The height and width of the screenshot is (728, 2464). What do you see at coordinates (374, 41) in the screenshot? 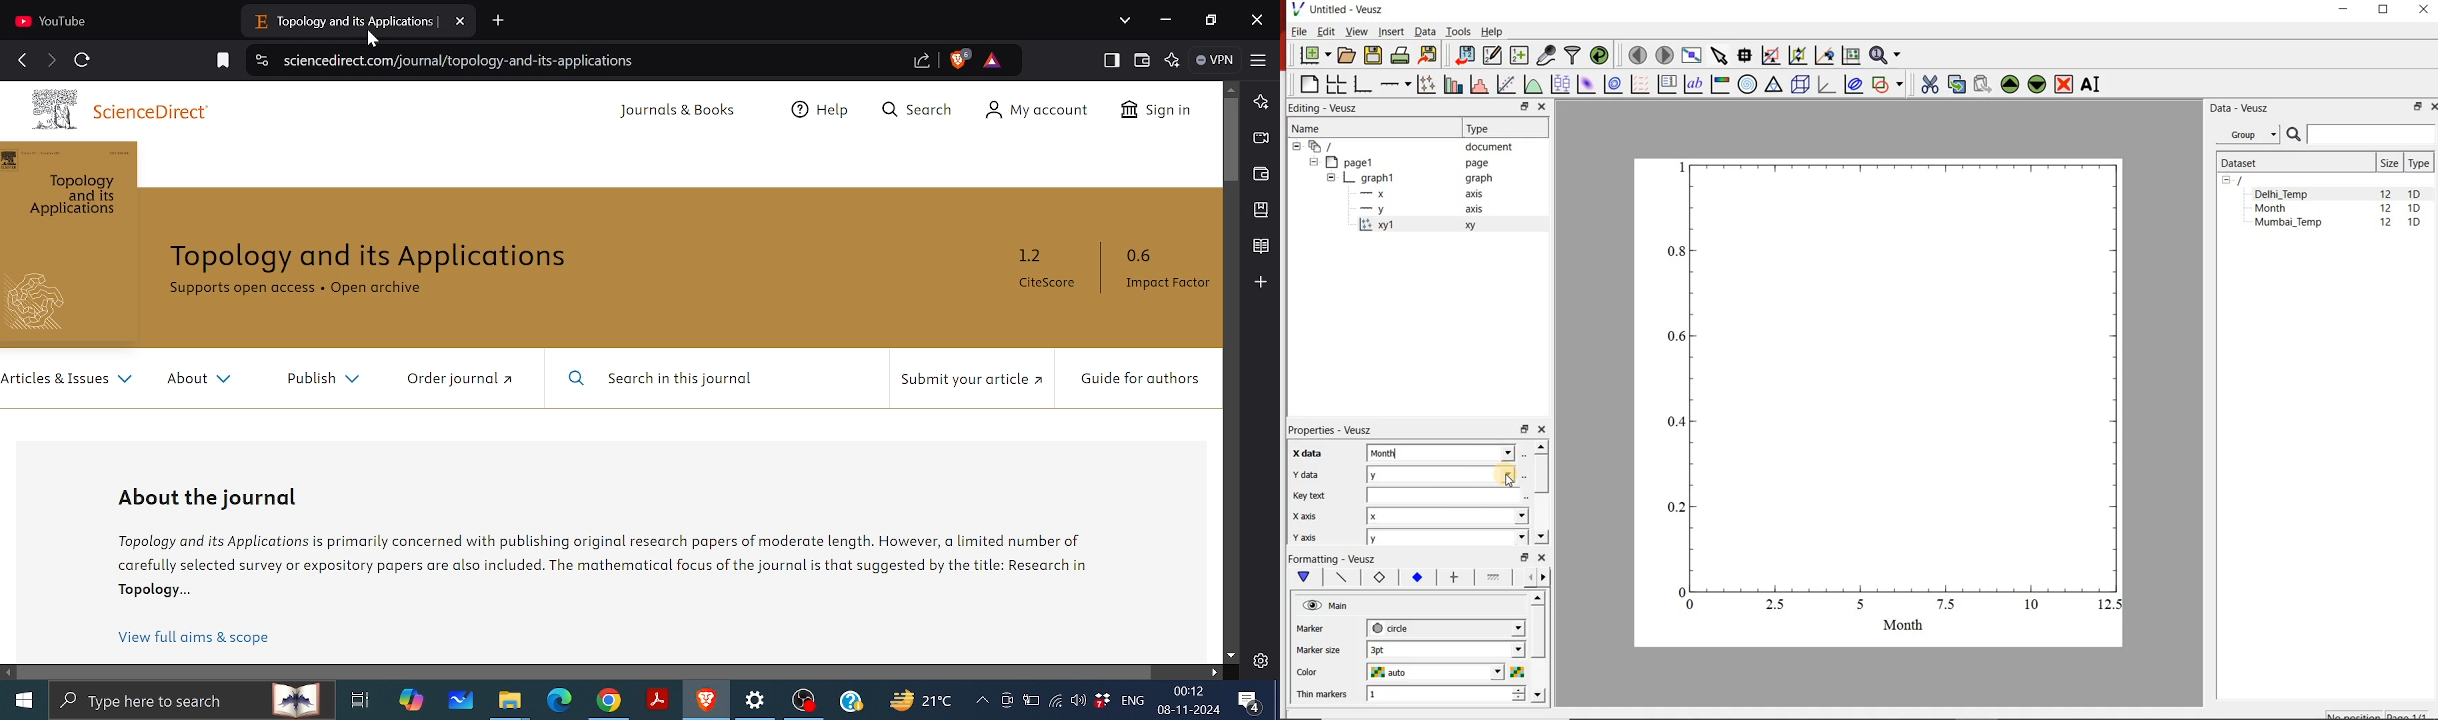
I see `cursor` at bounding box center [374, 41].